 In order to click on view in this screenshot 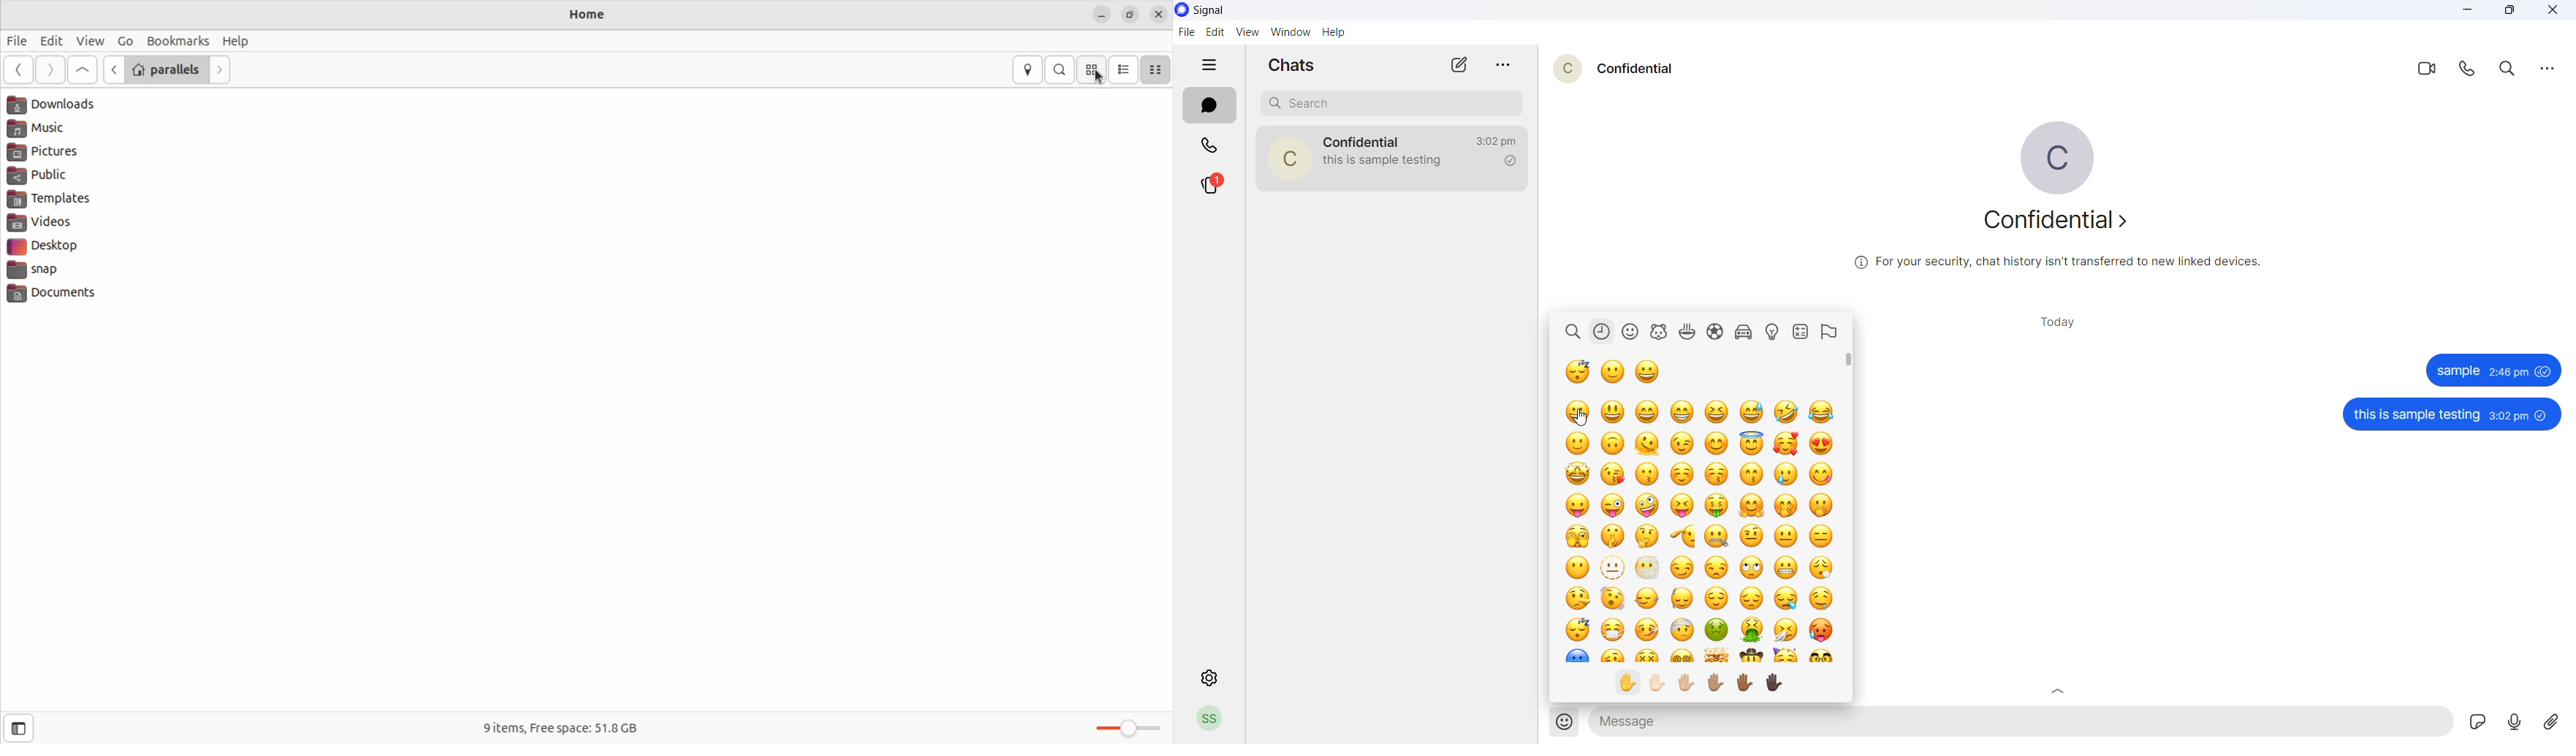, I will do `click(1251, 31)`.